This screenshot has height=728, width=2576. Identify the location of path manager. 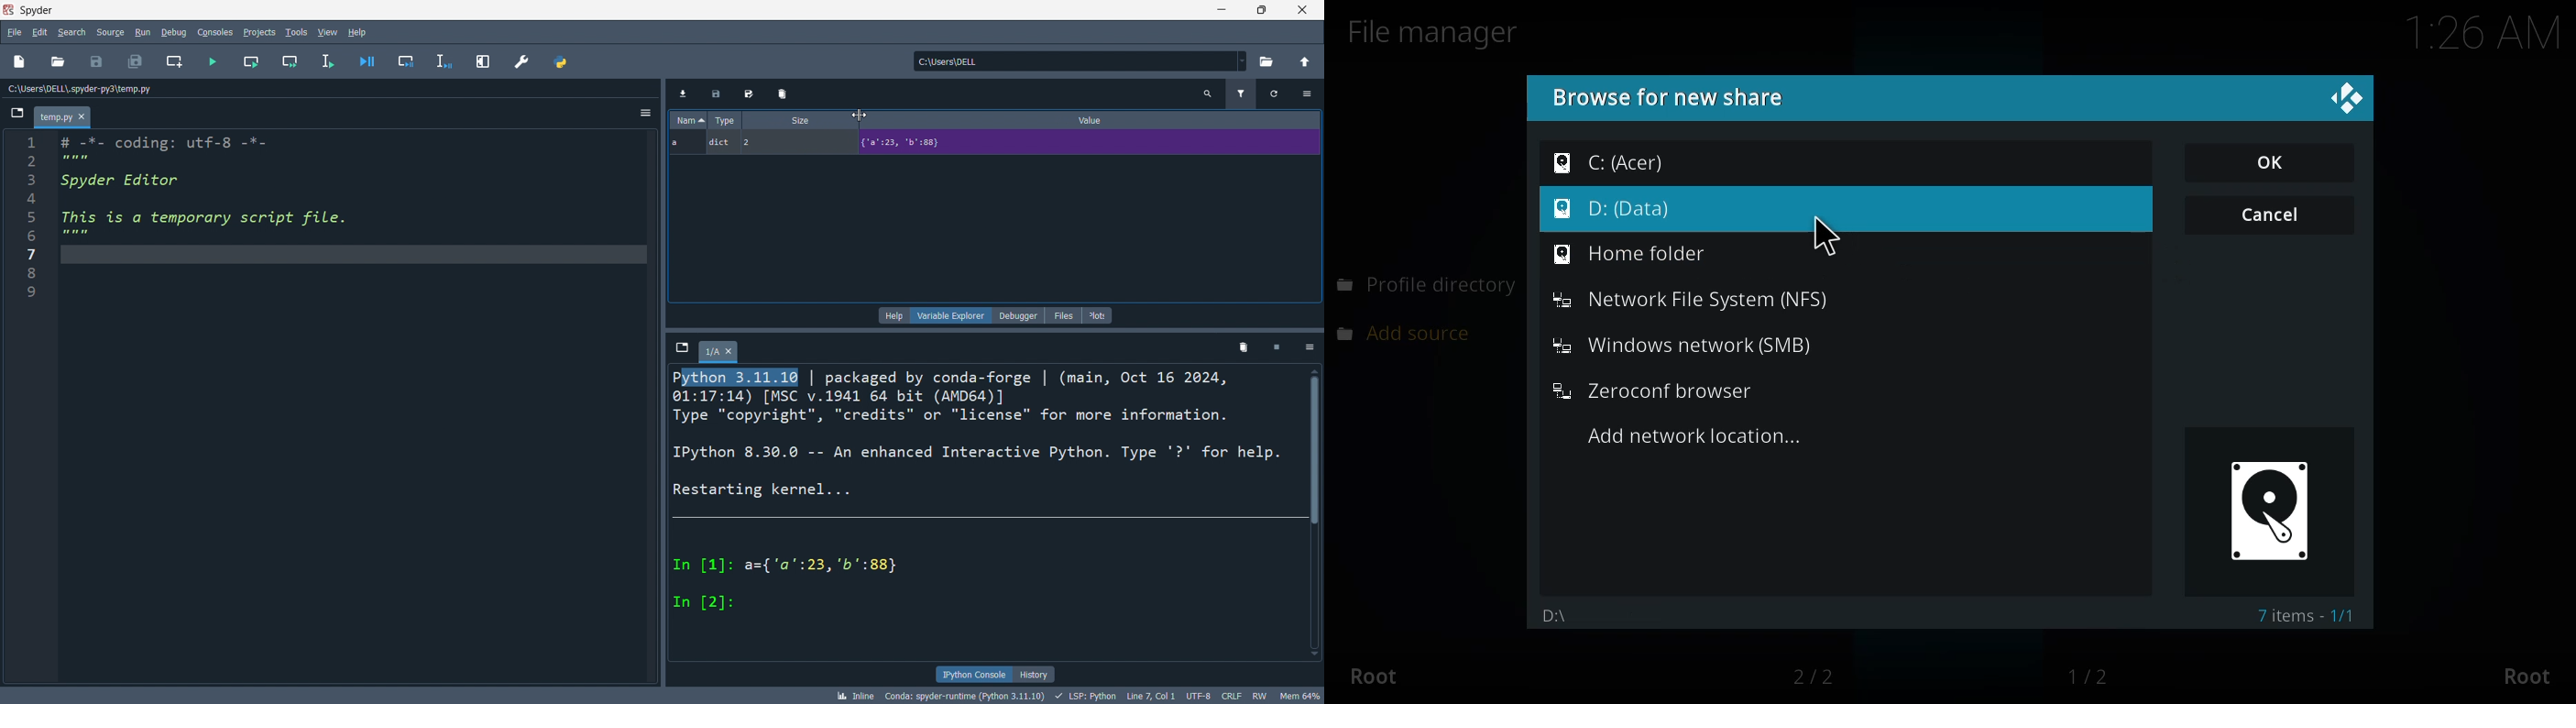
(561, 60).